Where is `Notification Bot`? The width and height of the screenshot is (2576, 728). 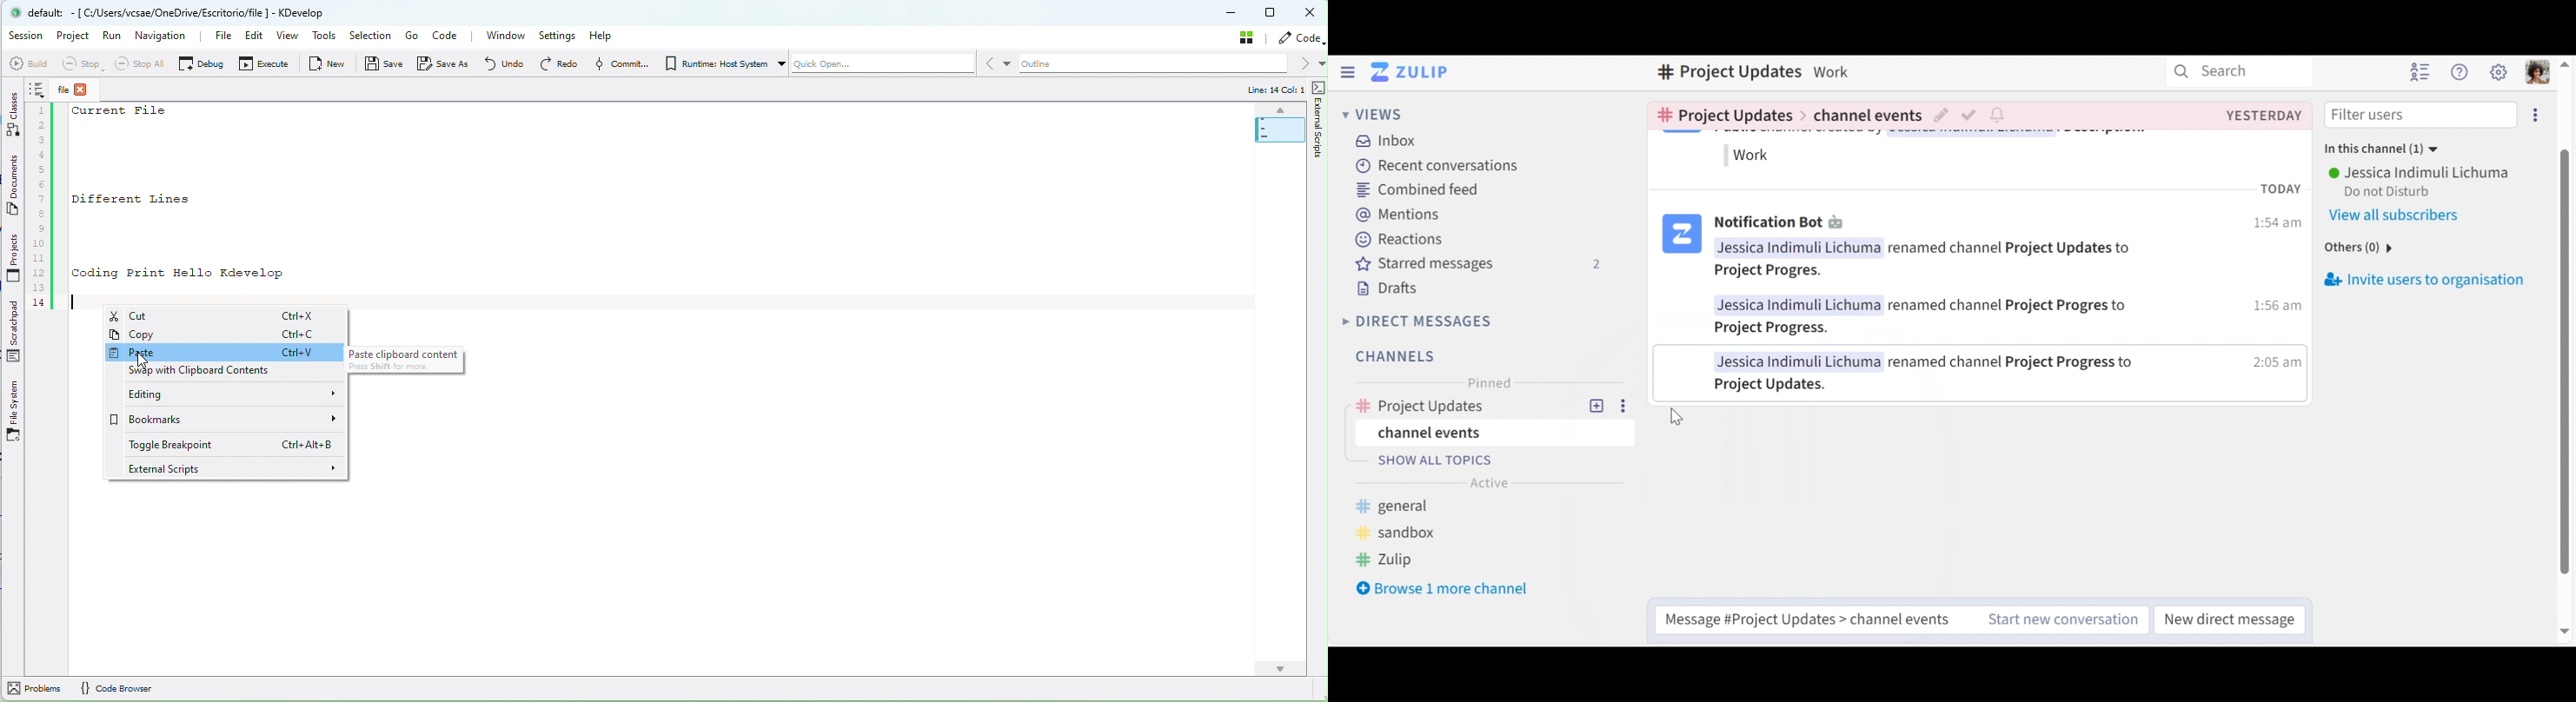
Notification Bot is located at coordinates (1767, 224).